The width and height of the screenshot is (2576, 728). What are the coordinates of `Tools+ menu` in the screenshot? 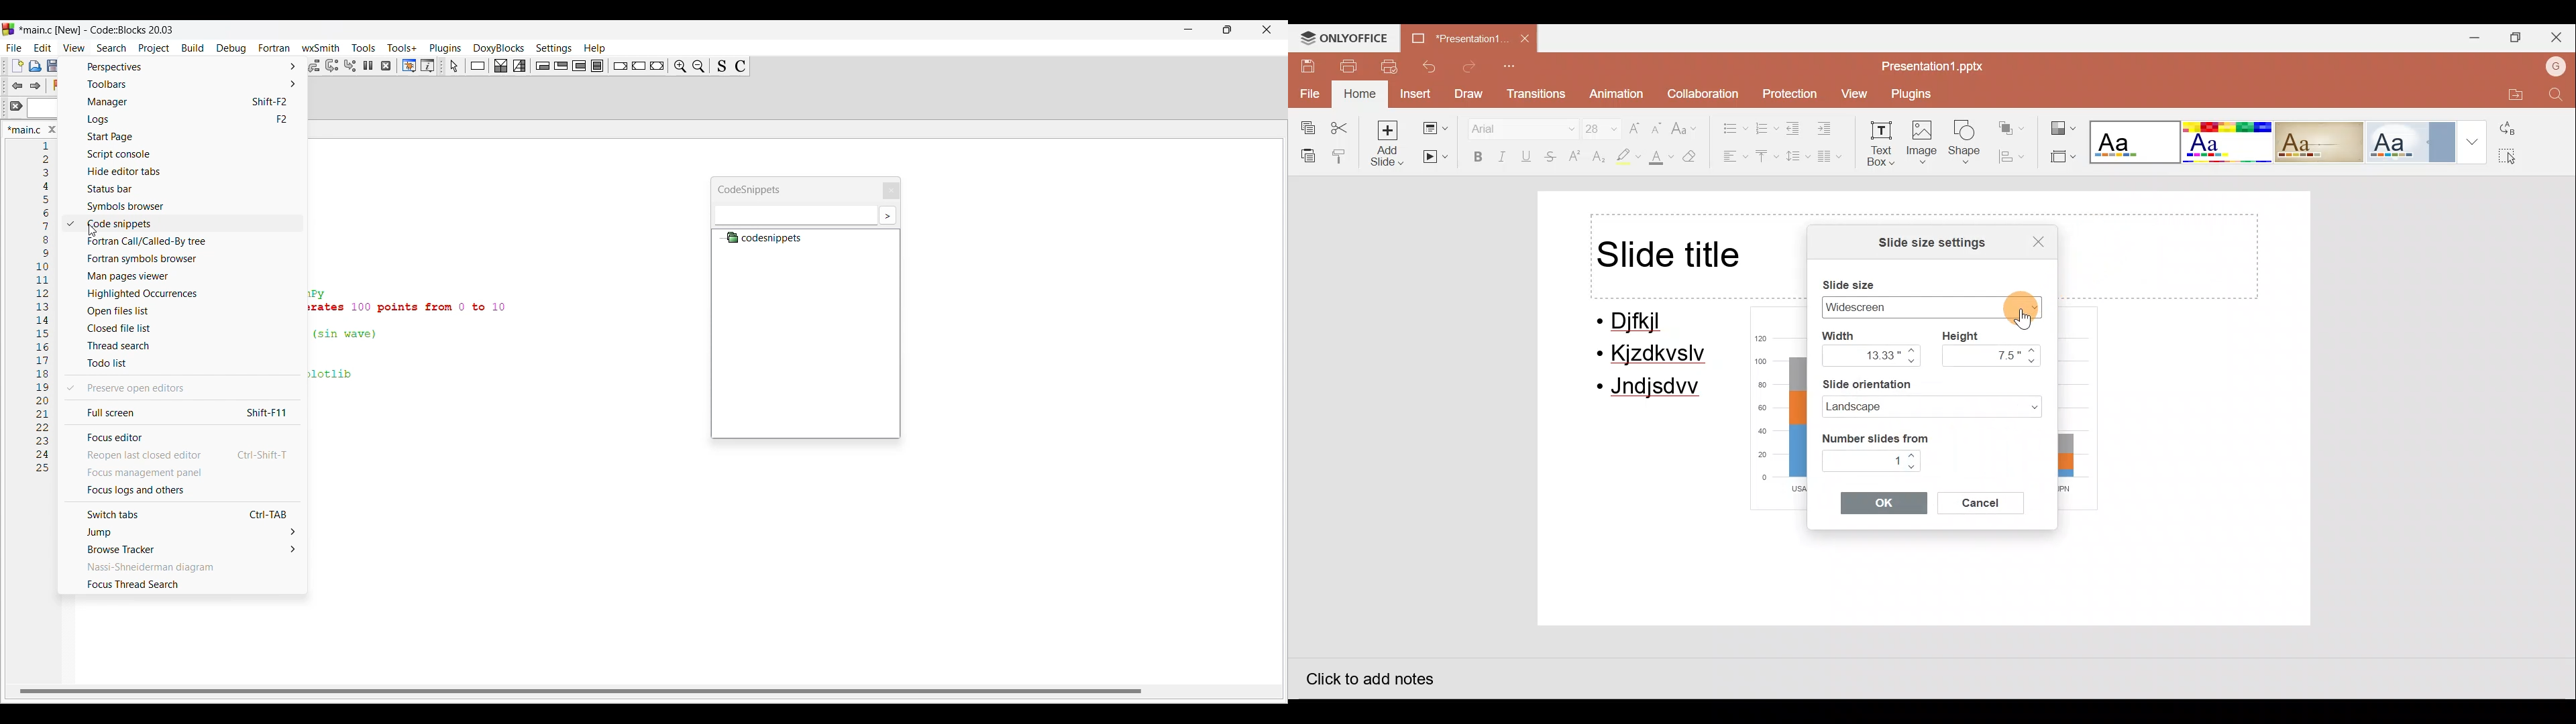 It's located at (402, 48).